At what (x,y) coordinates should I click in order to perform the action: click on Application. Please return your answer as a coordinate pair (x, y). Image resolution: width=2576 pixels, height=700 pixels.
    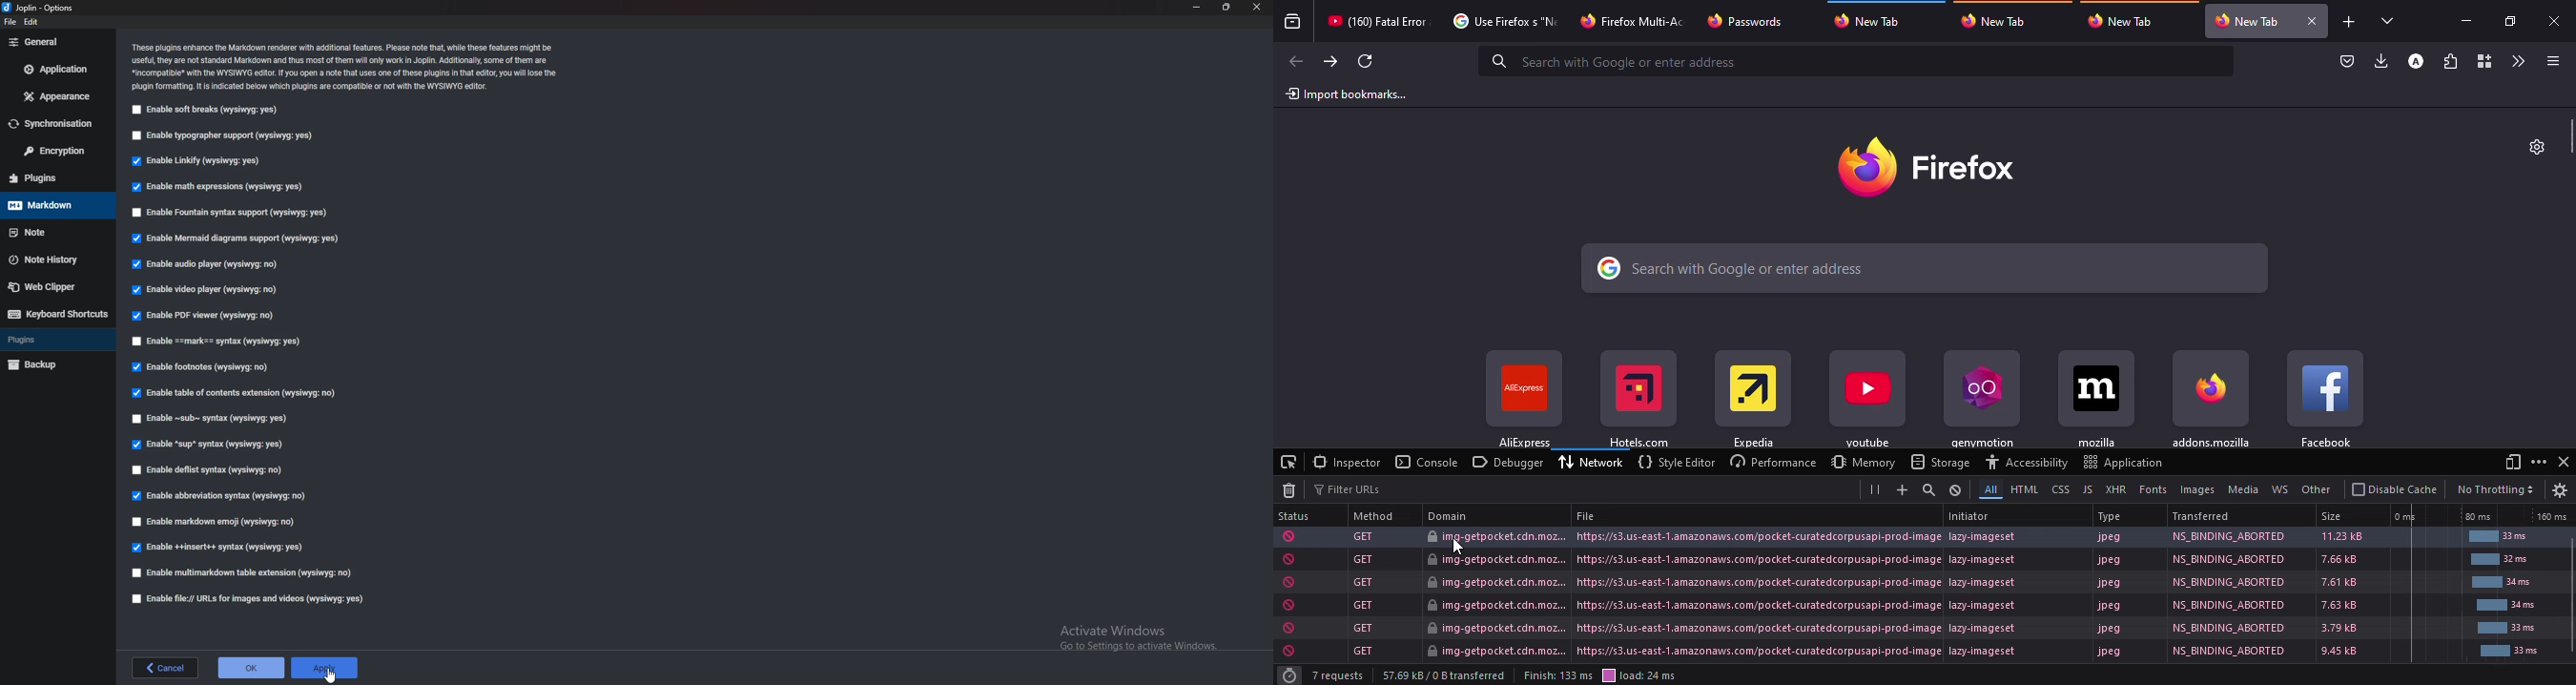
    Looking at the image, I should click on (55, 70).